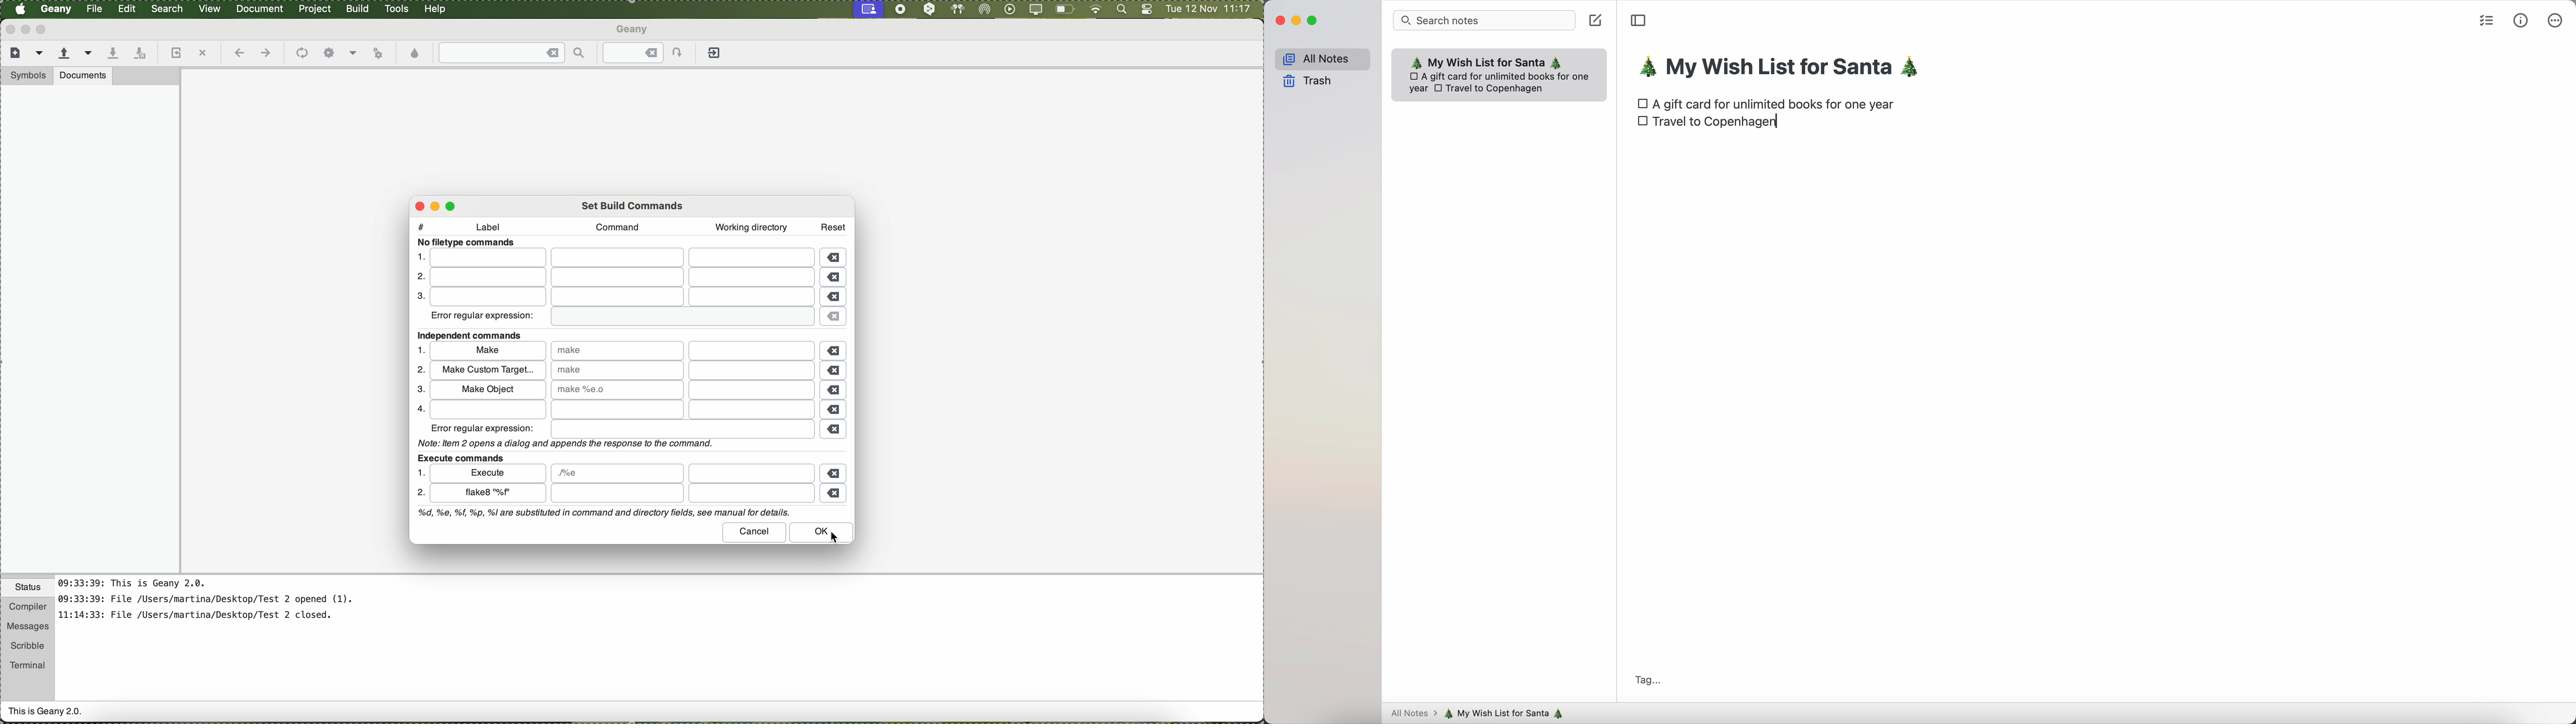 The height and width of the screenshot is (728, 2576). I want to click on Travel to Copenhagen, so click(1719, 122).